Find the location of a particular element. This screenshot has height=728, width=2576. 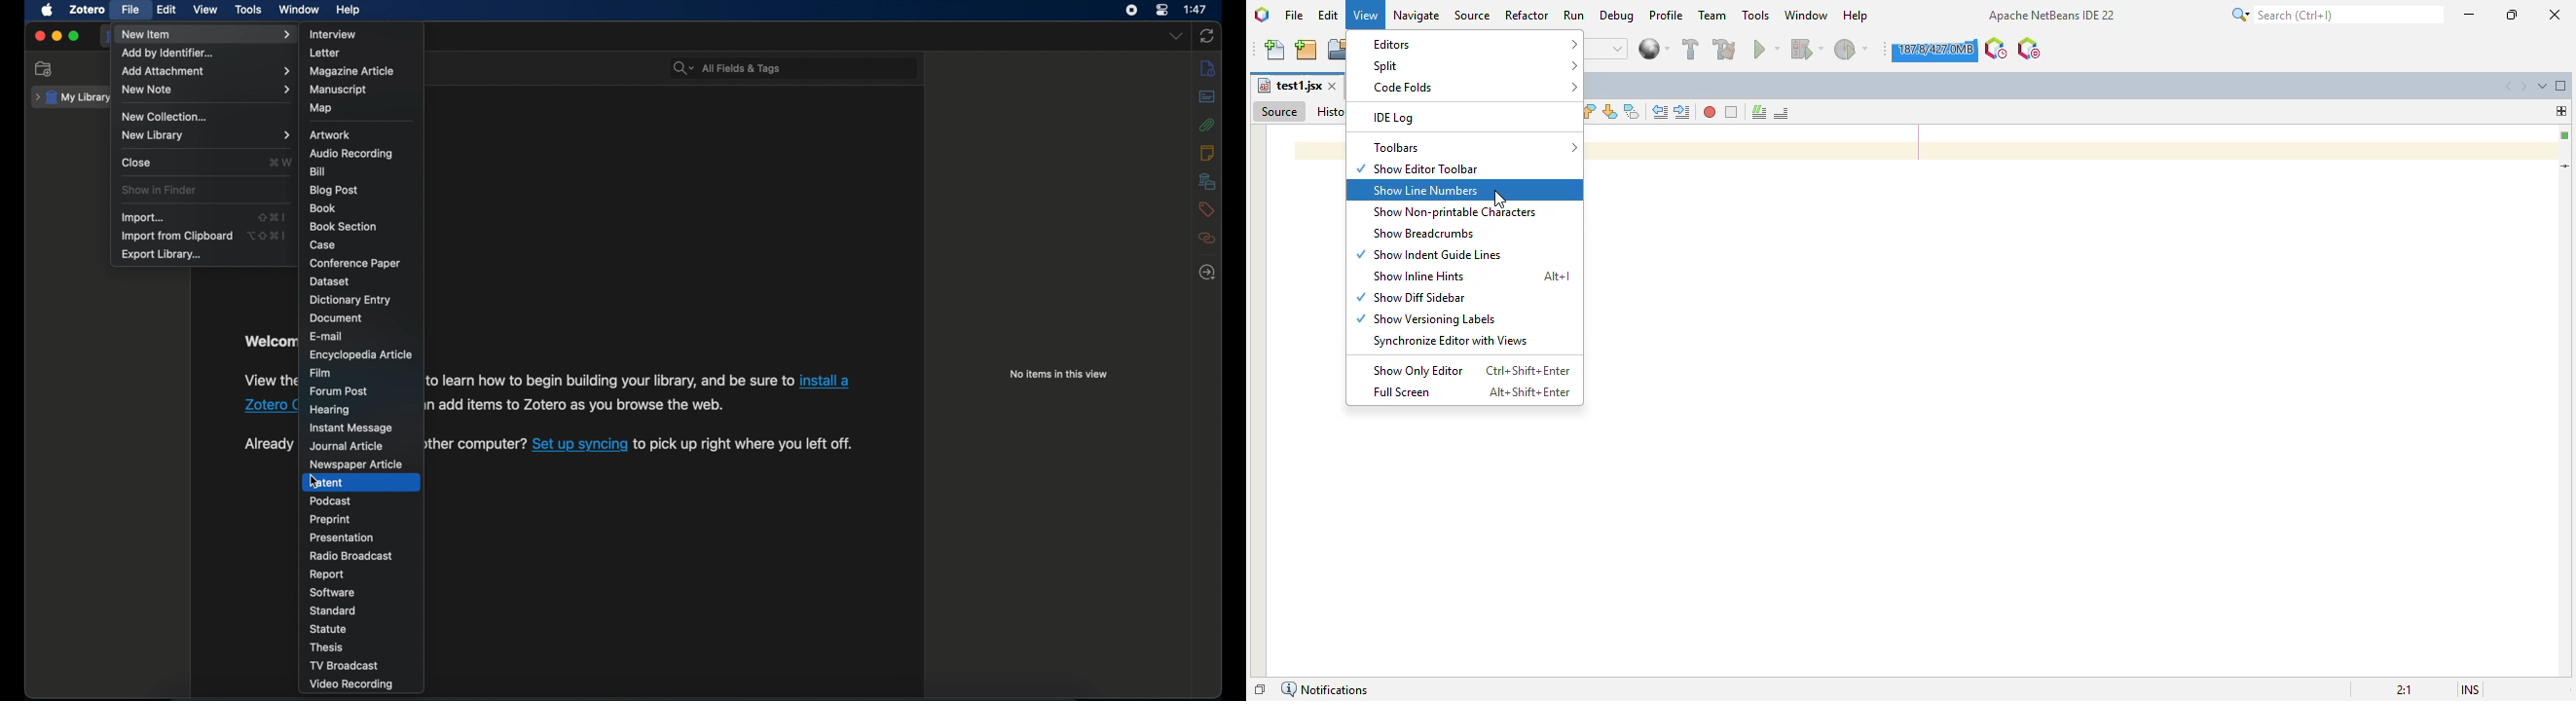

interview is located at coordinates (334, 34).